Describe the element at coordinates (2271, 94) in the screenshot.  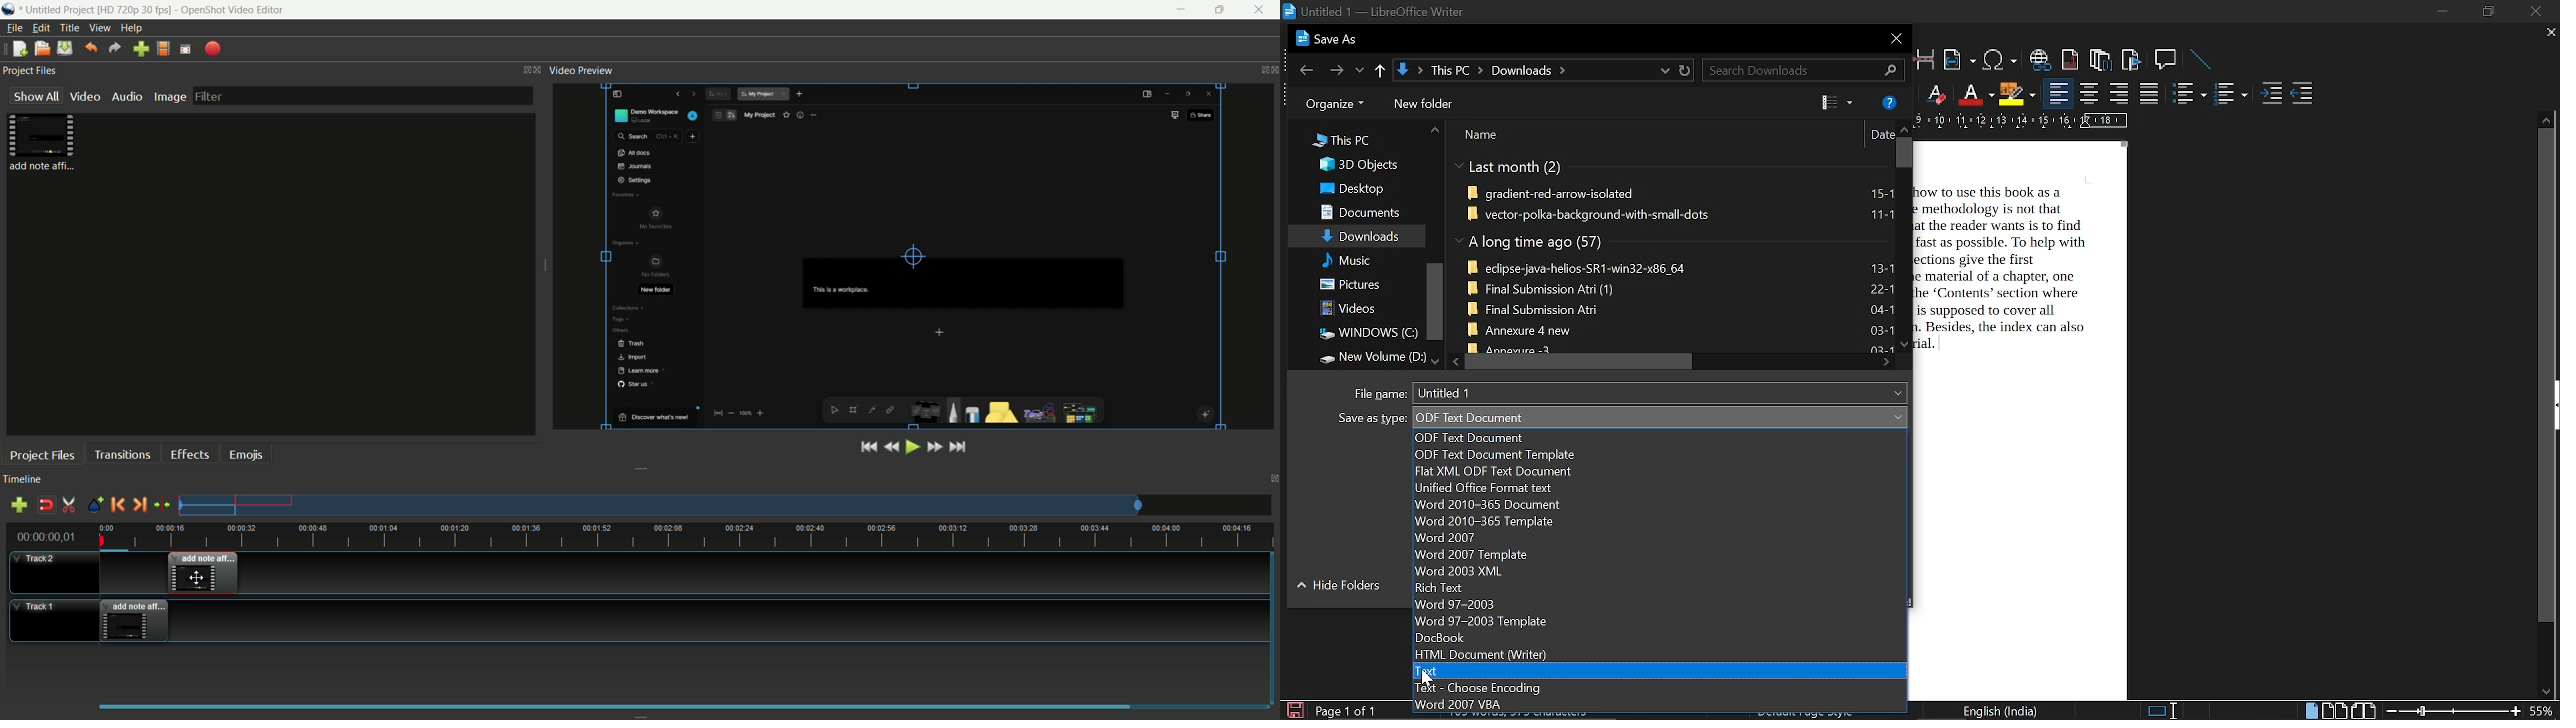
I see `increase indent` at that location.